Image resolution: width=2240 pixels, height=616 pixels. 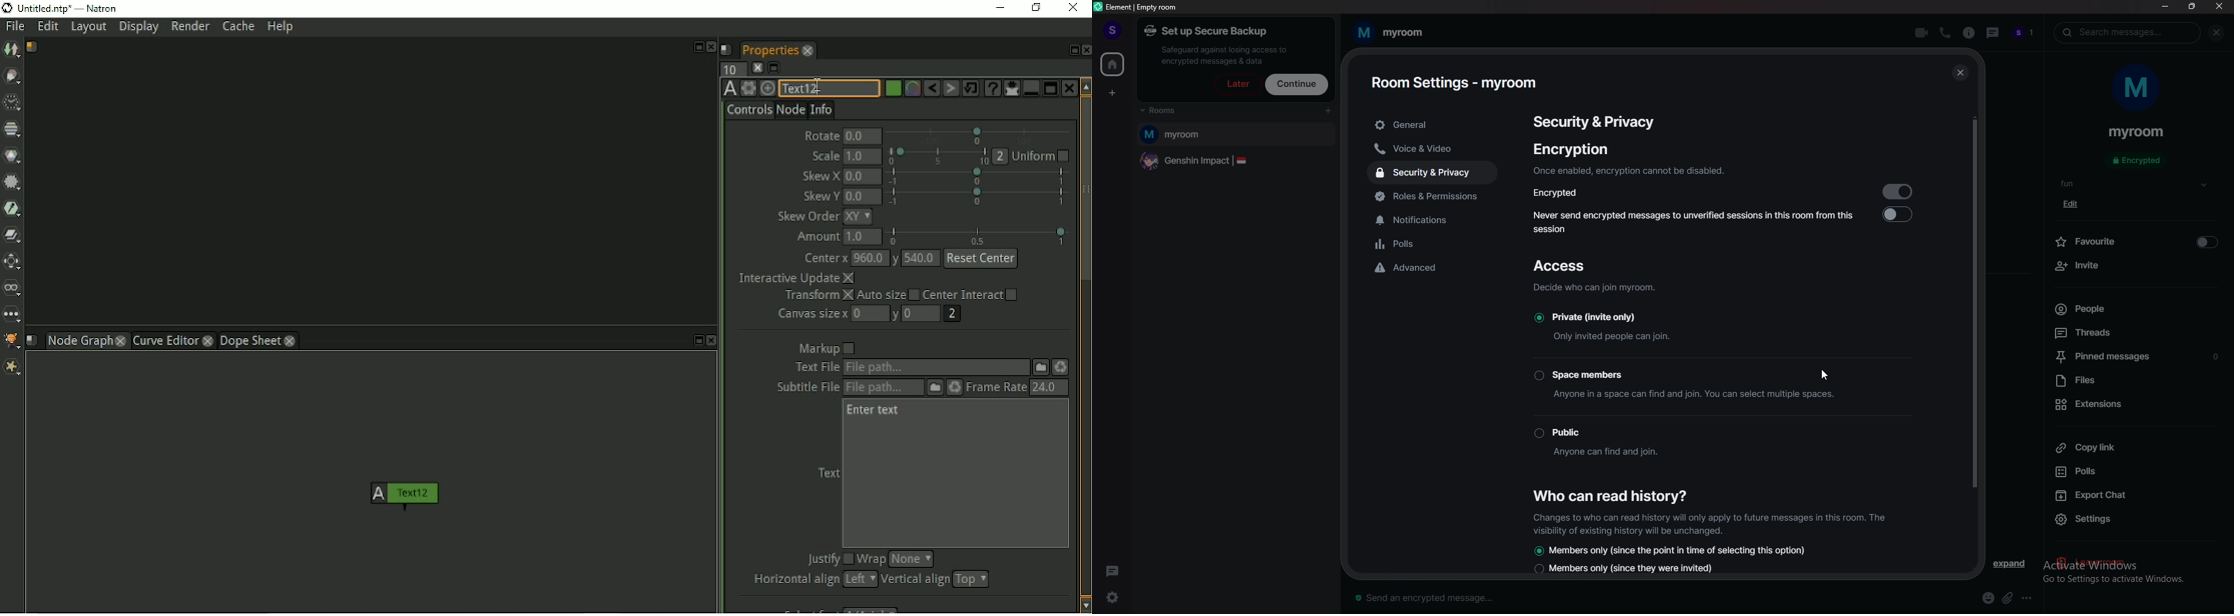 What do you see at coordinates (2031, 597) in the screenshot?
I see `more options` at bounding box center [2031, 597].